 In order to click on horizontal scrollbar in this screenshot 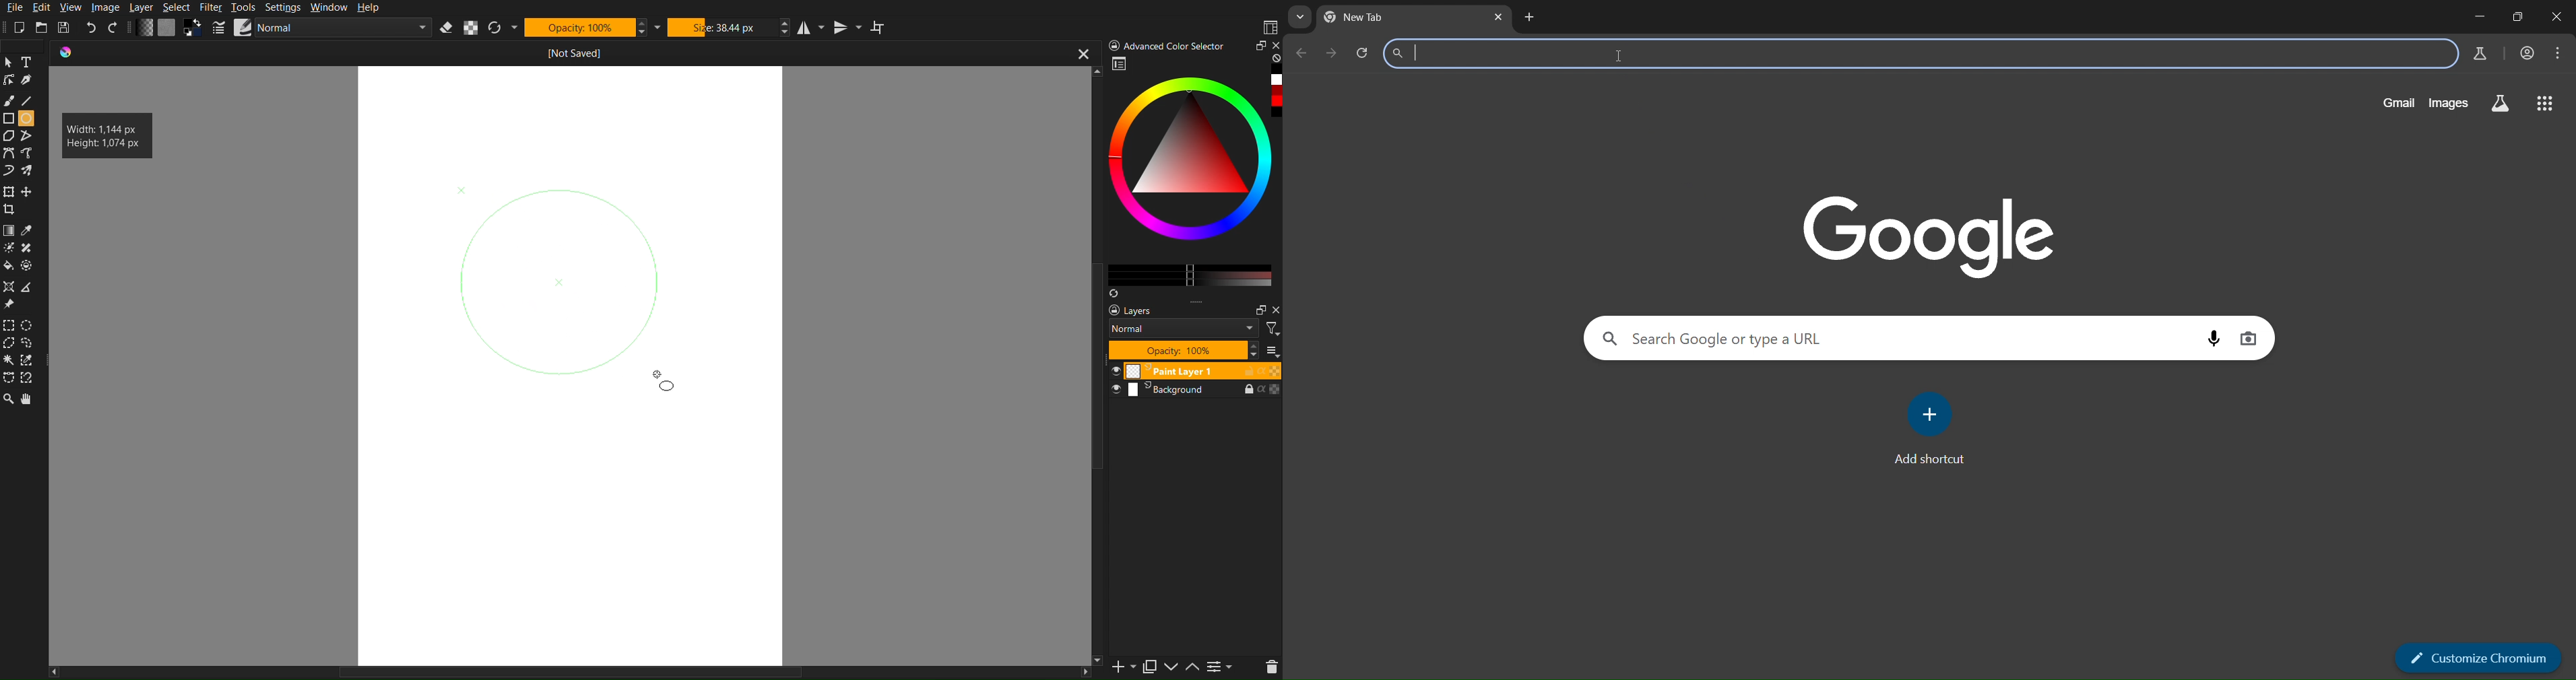, I will do `click(571, 670)`.